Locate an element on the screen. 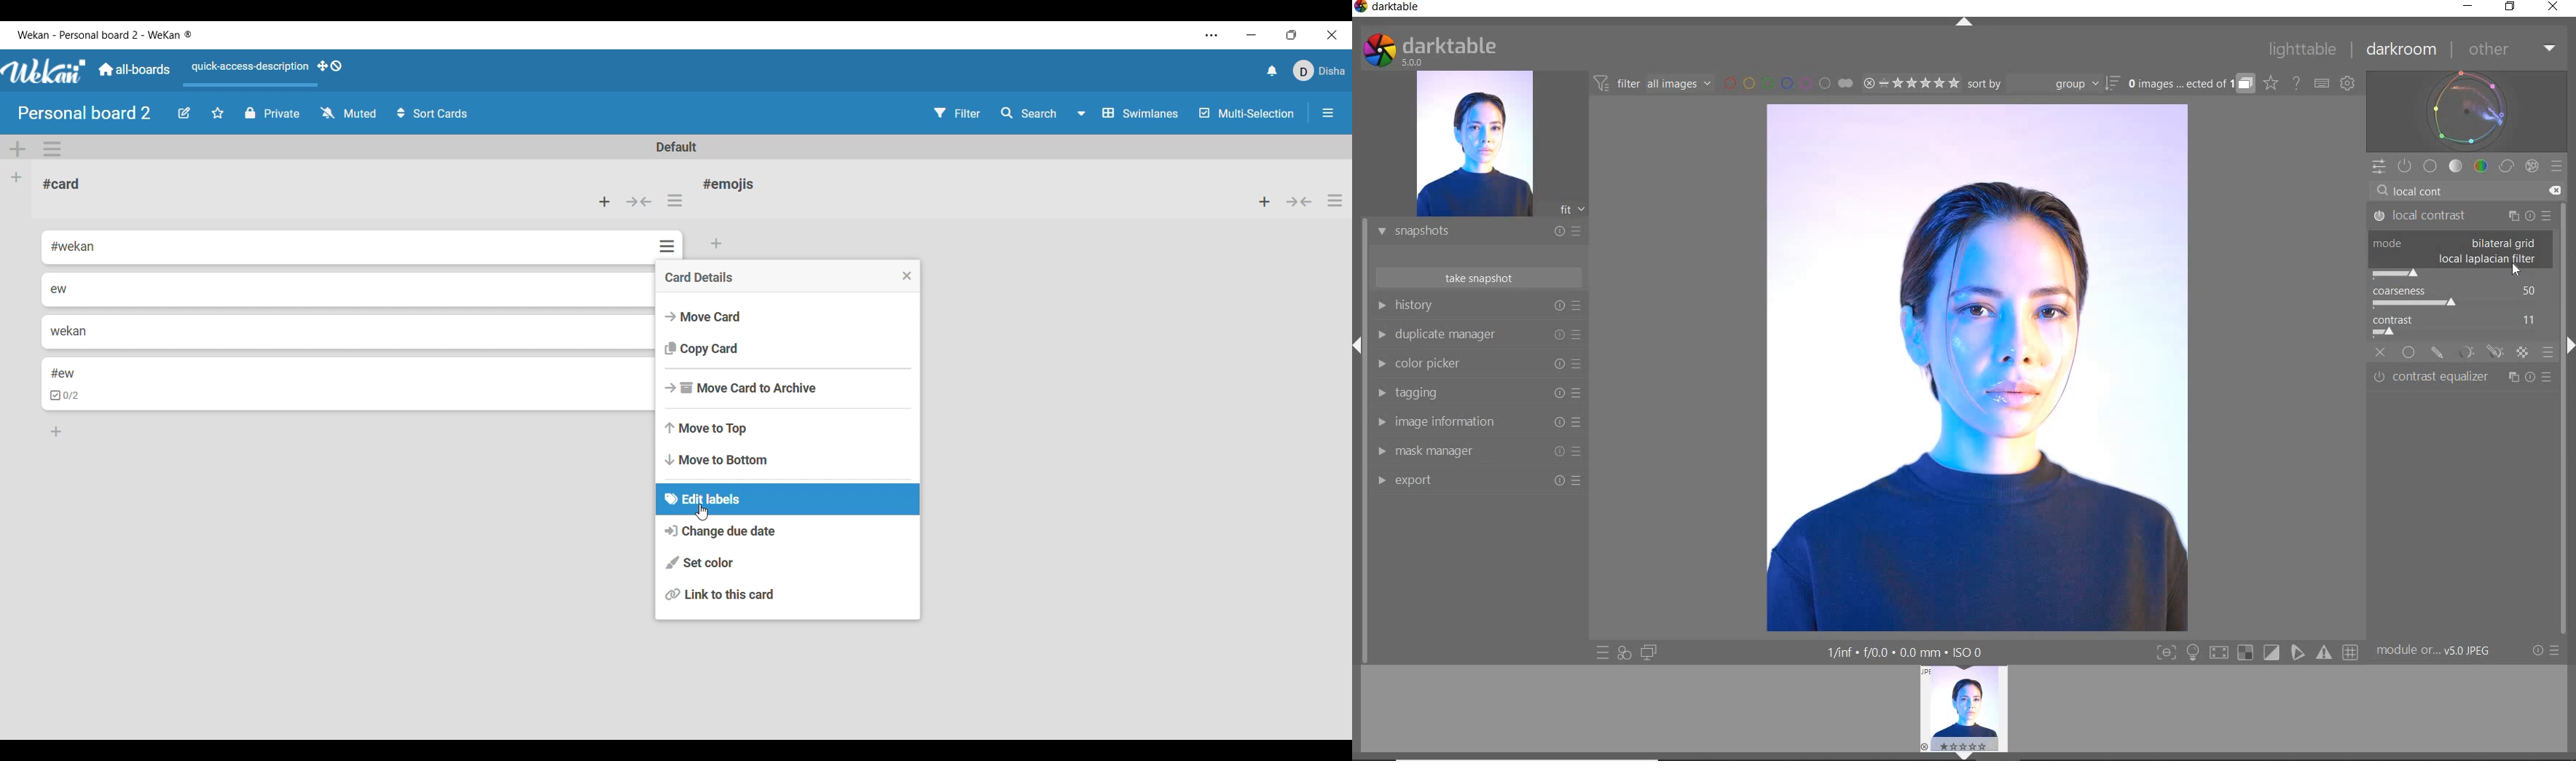 The image size is (2576, 784). detail is located at coordinates (2395, 273).